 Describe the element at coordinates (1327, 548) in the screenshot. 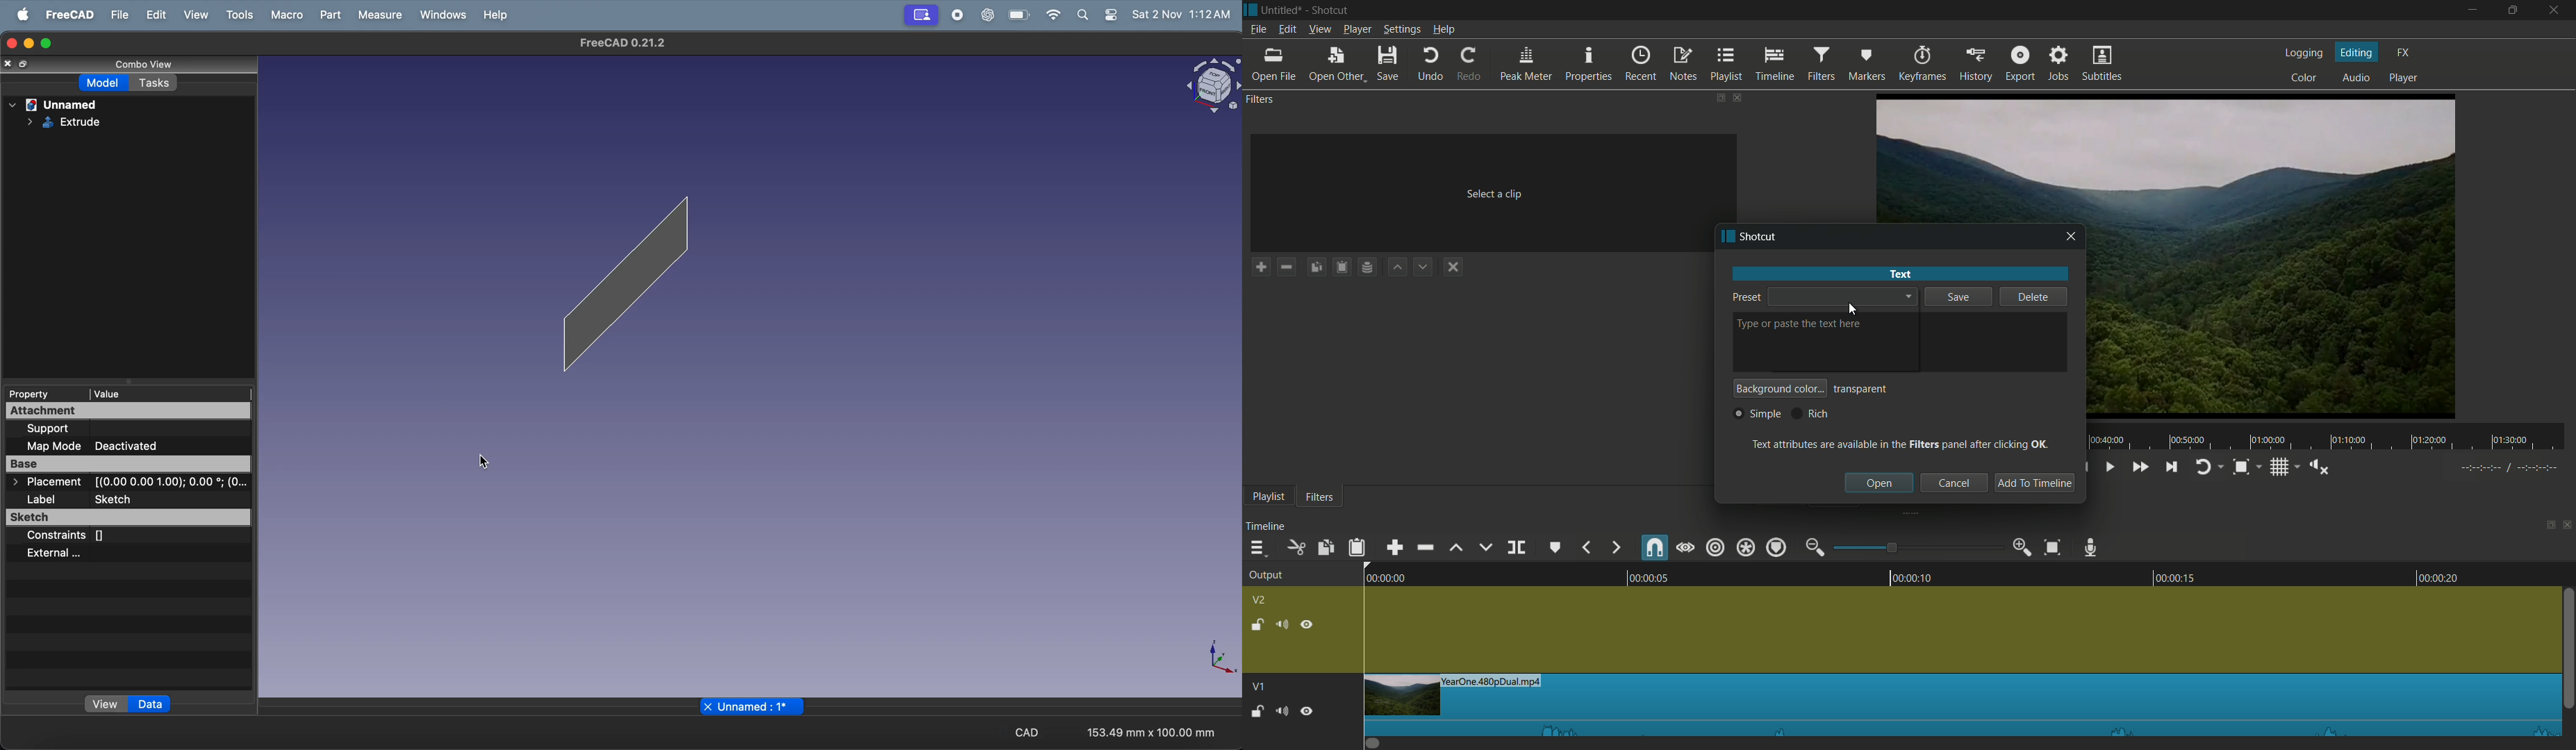

I see `copy` at that location.